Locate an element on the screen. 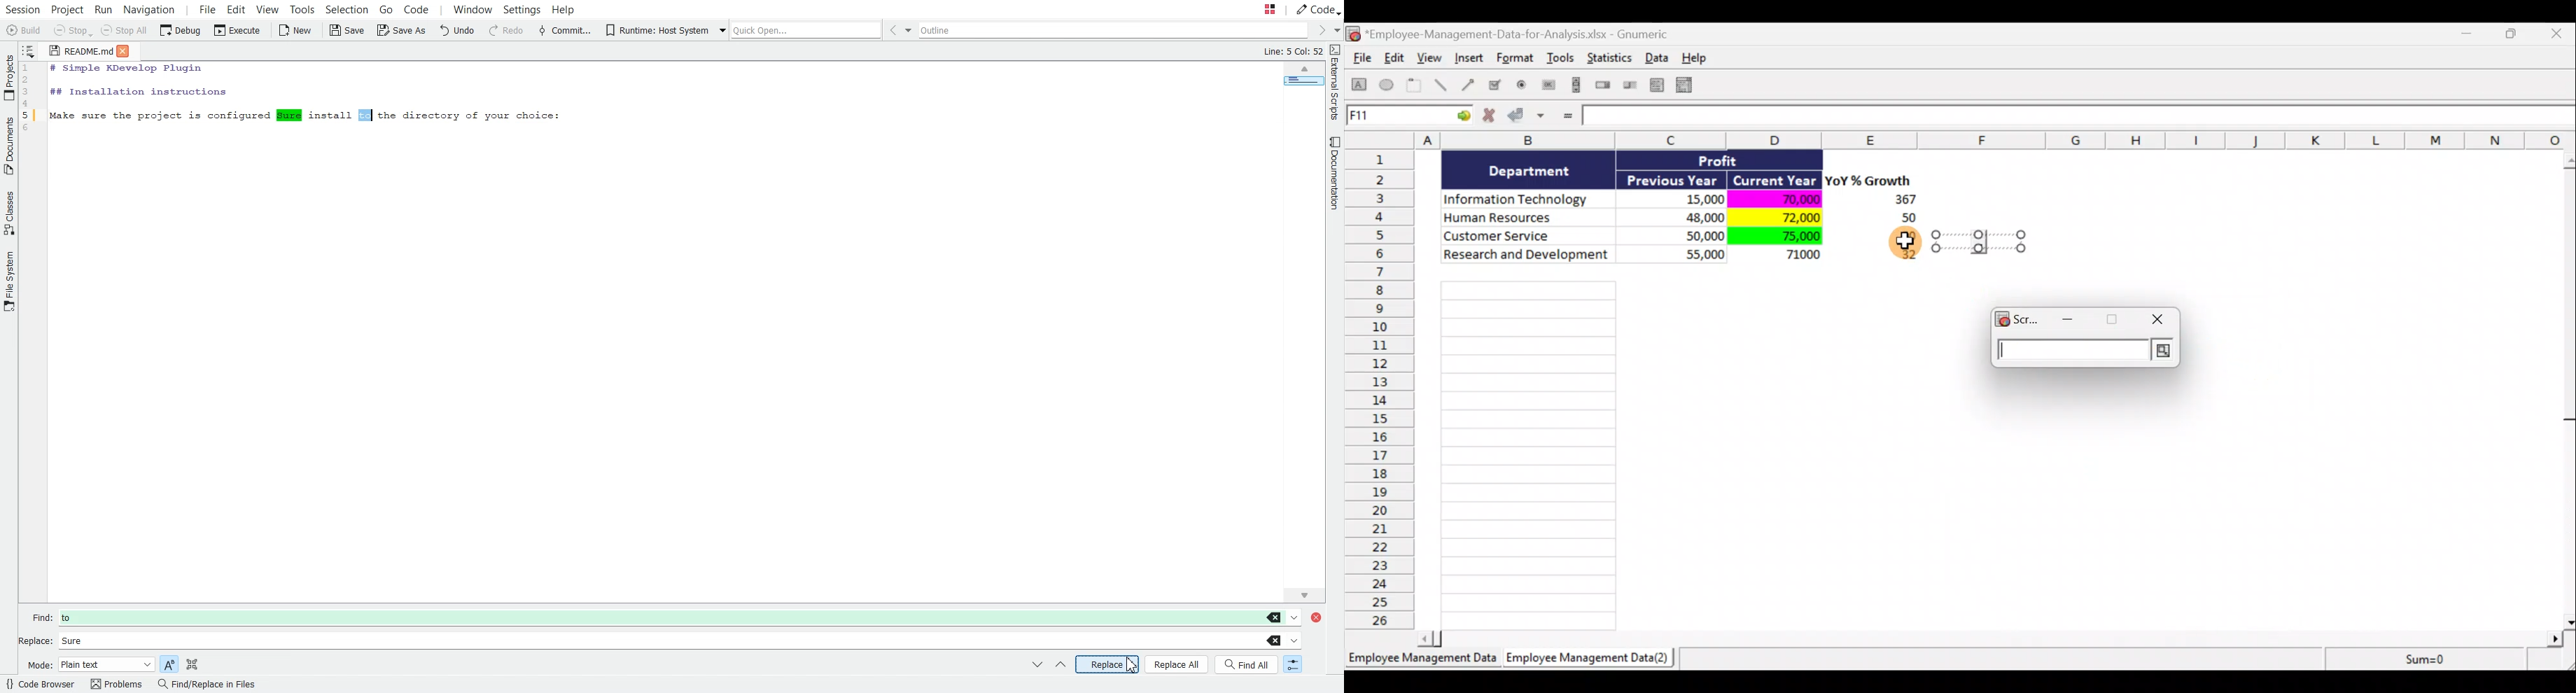  Save is located at coordinates (346, 30).